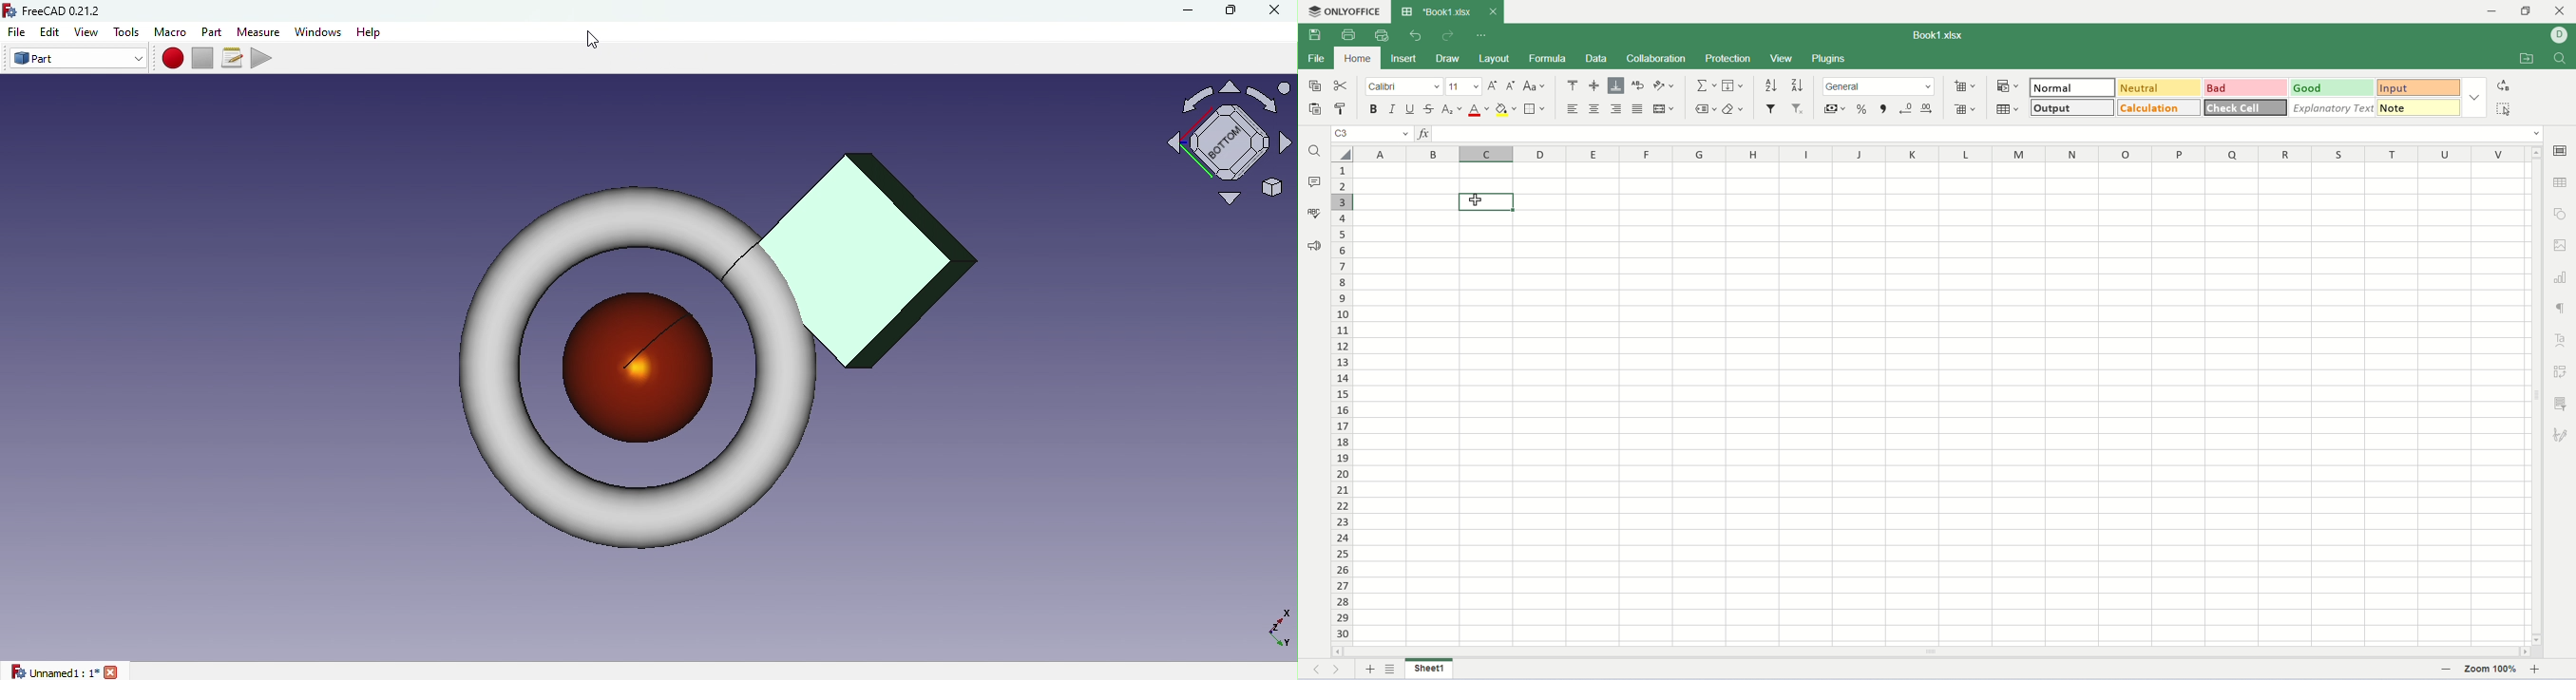 This screenshot has width=2576, height=700. I want to click on orientation, so click(1666, 85).